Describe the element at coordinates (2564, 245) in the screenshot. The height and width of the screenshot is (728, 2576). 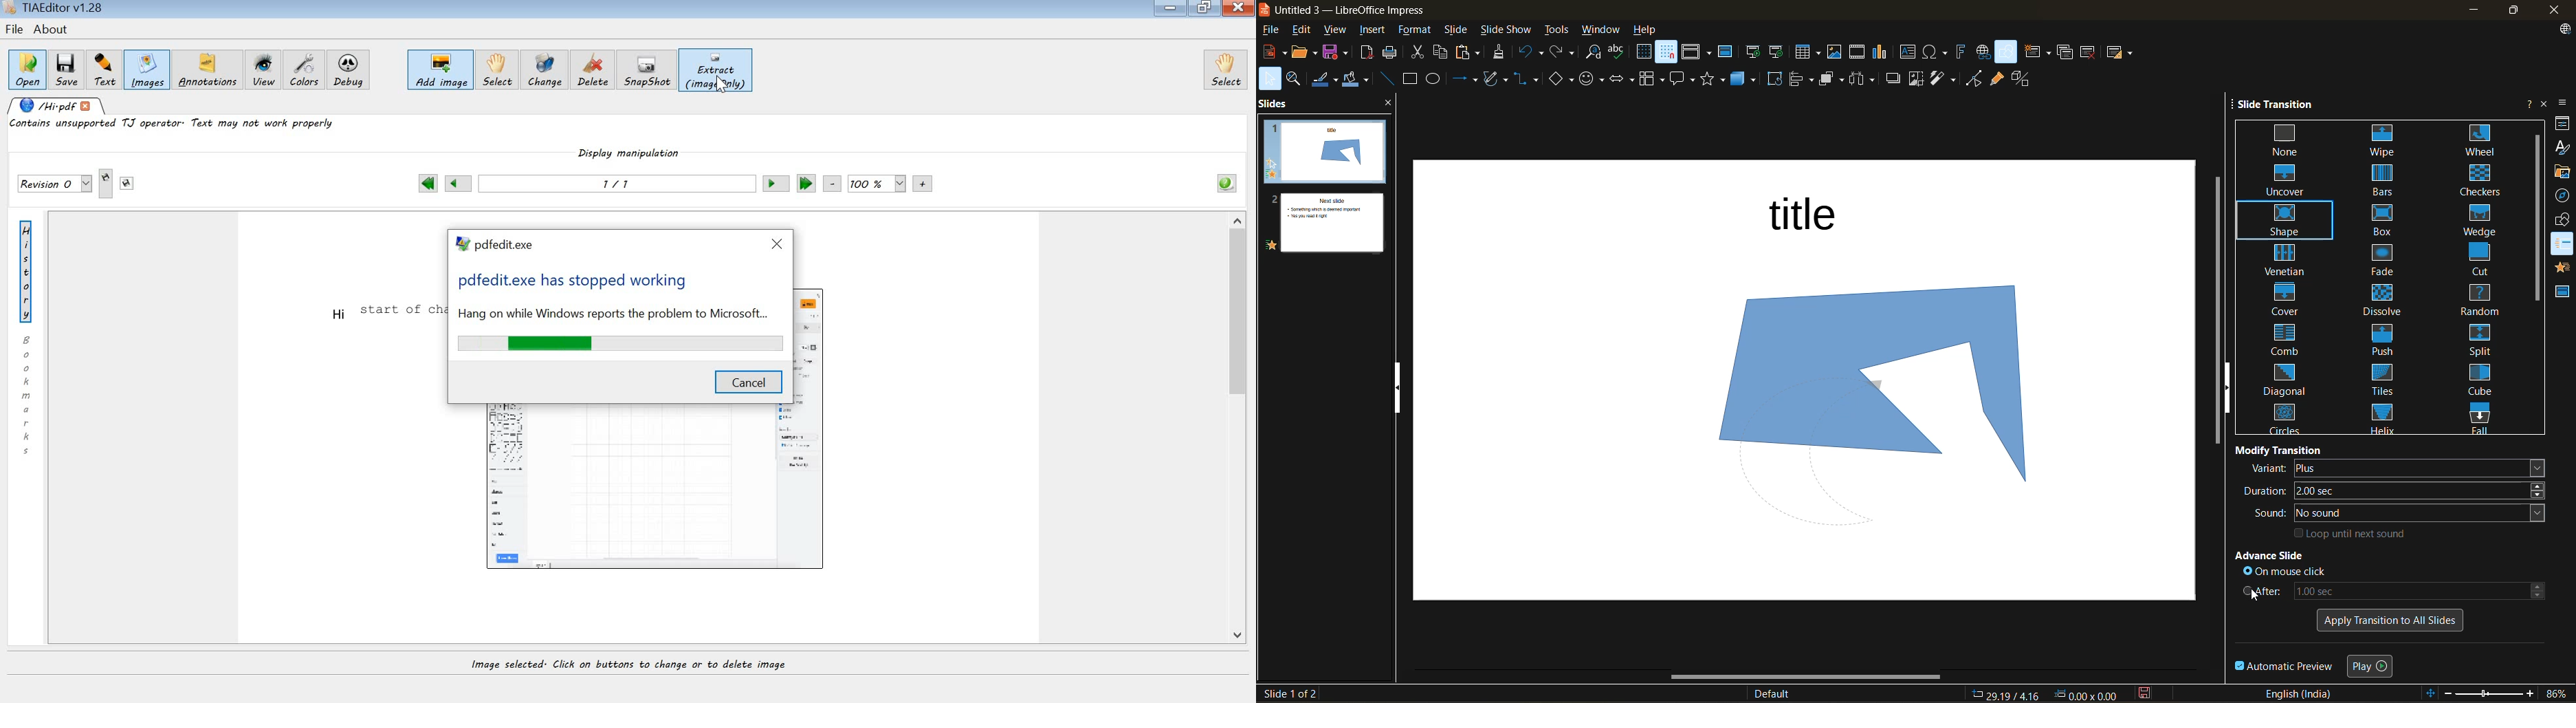
I see `animation` at that location.